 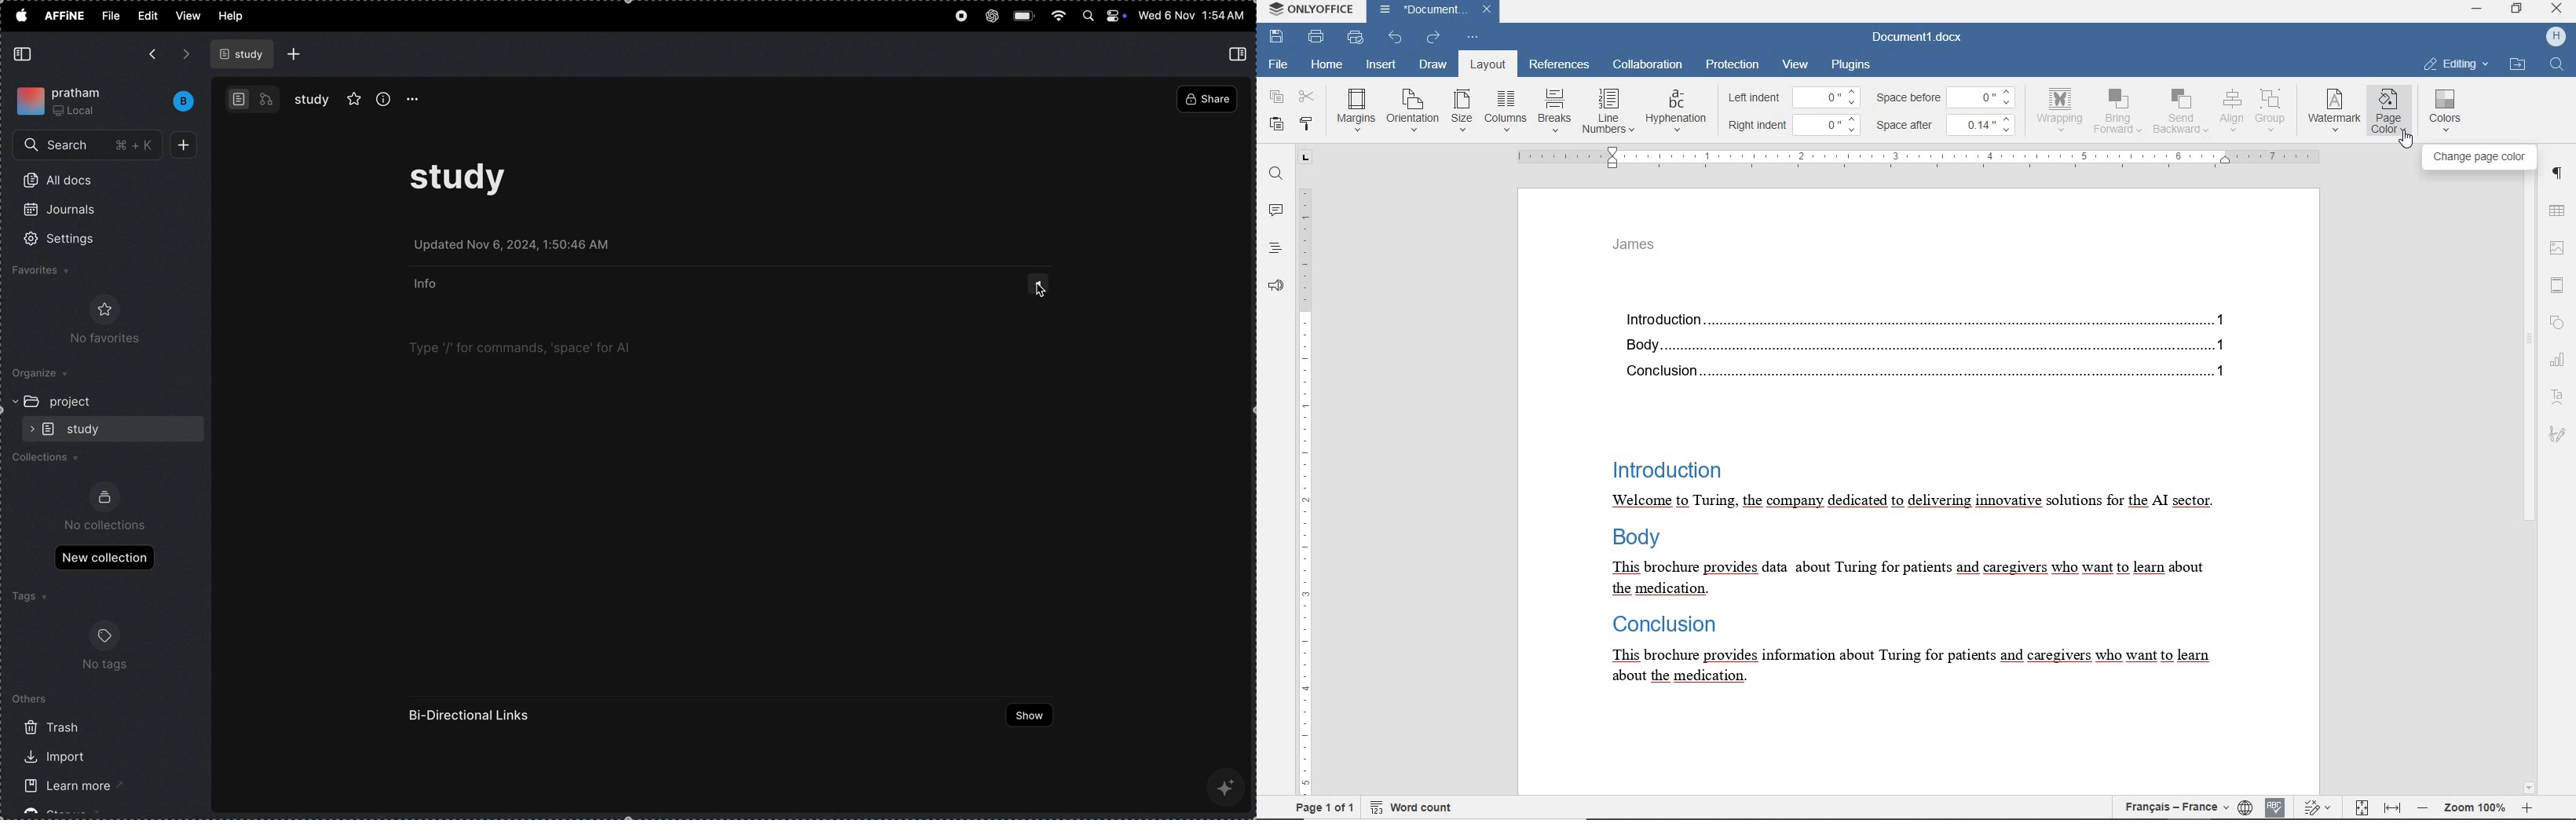 I want to click on affine, so click(x=66, y=17).